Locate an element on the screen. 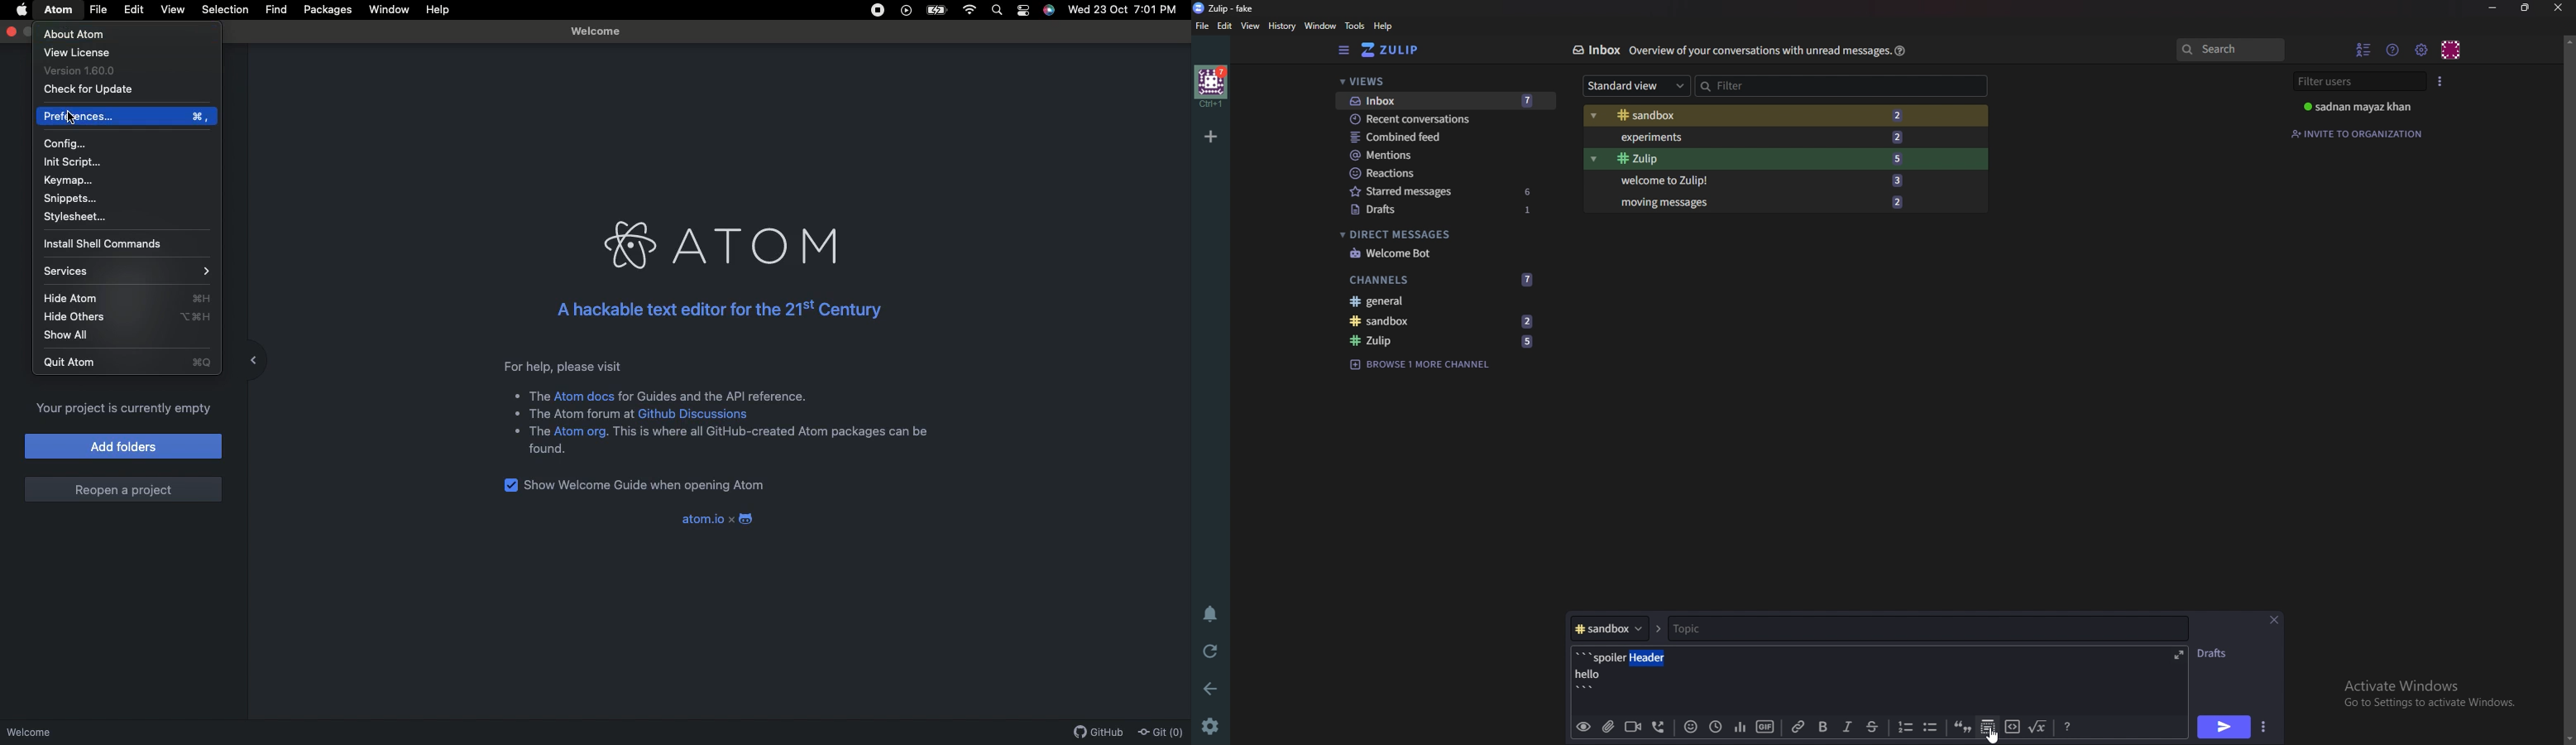  Reload is located at coordinates (1213, 650).